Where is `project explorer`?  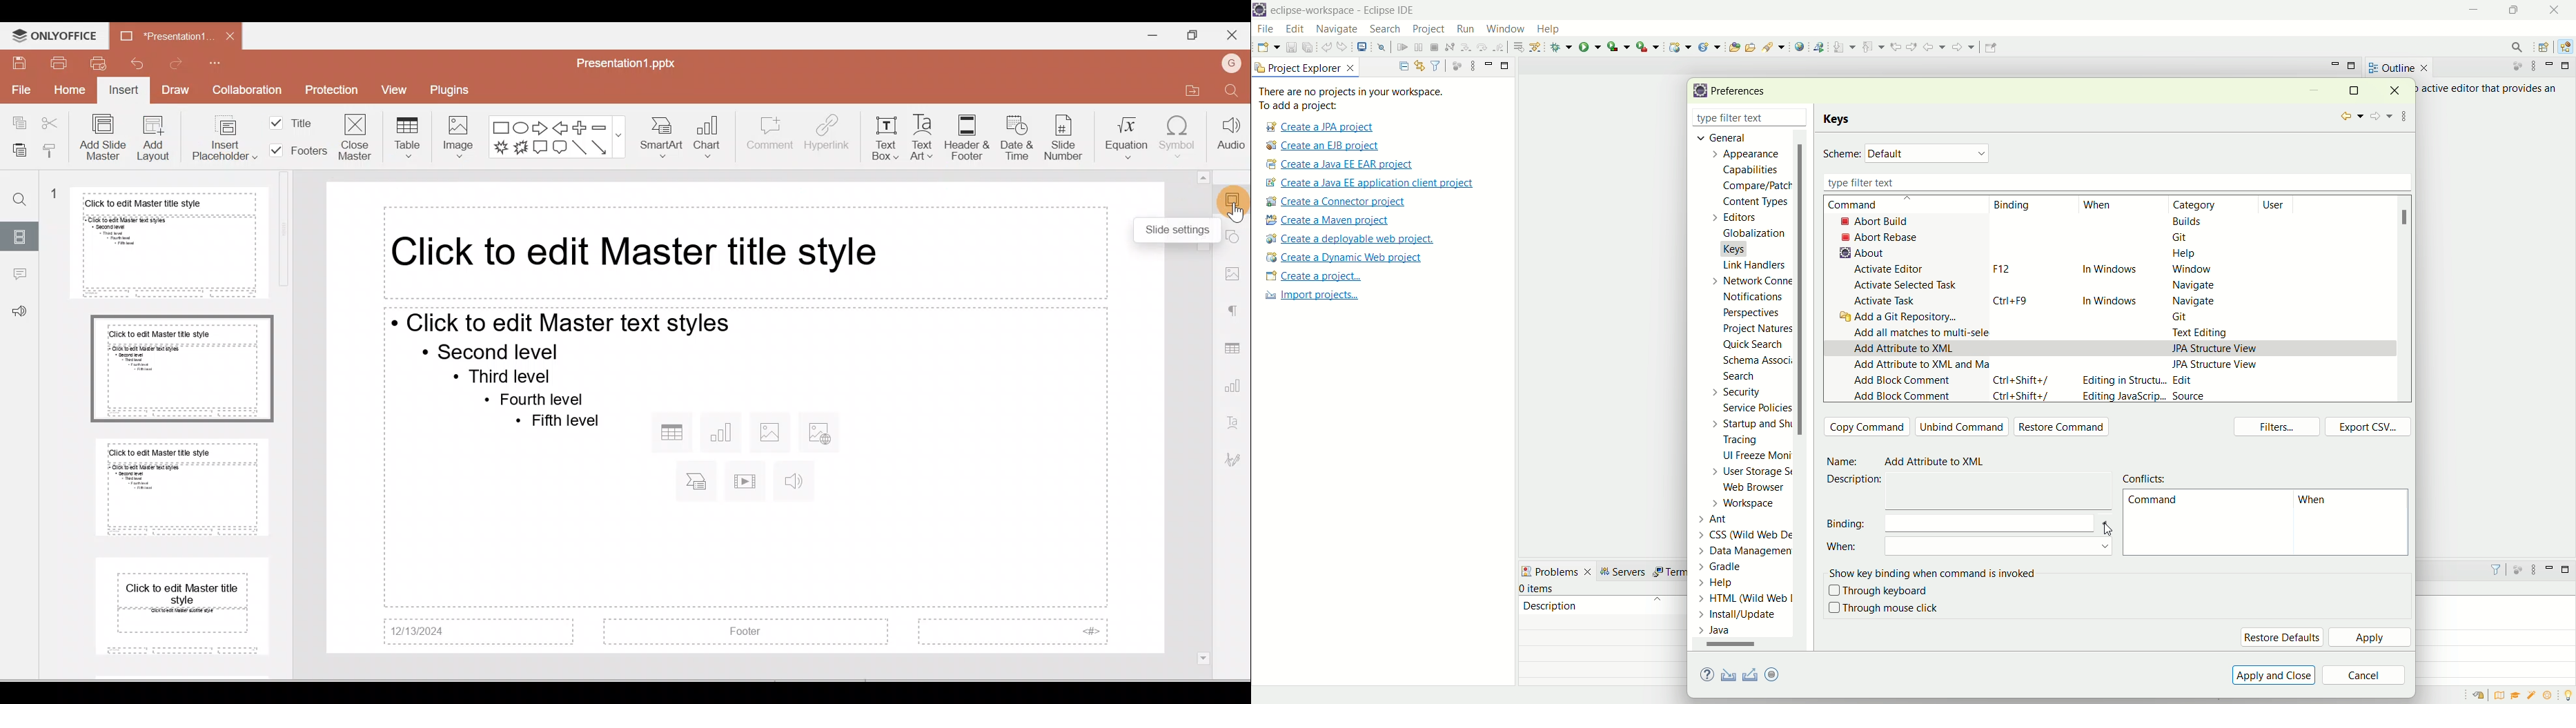 project explorer is located at coordinates (1306, 67).